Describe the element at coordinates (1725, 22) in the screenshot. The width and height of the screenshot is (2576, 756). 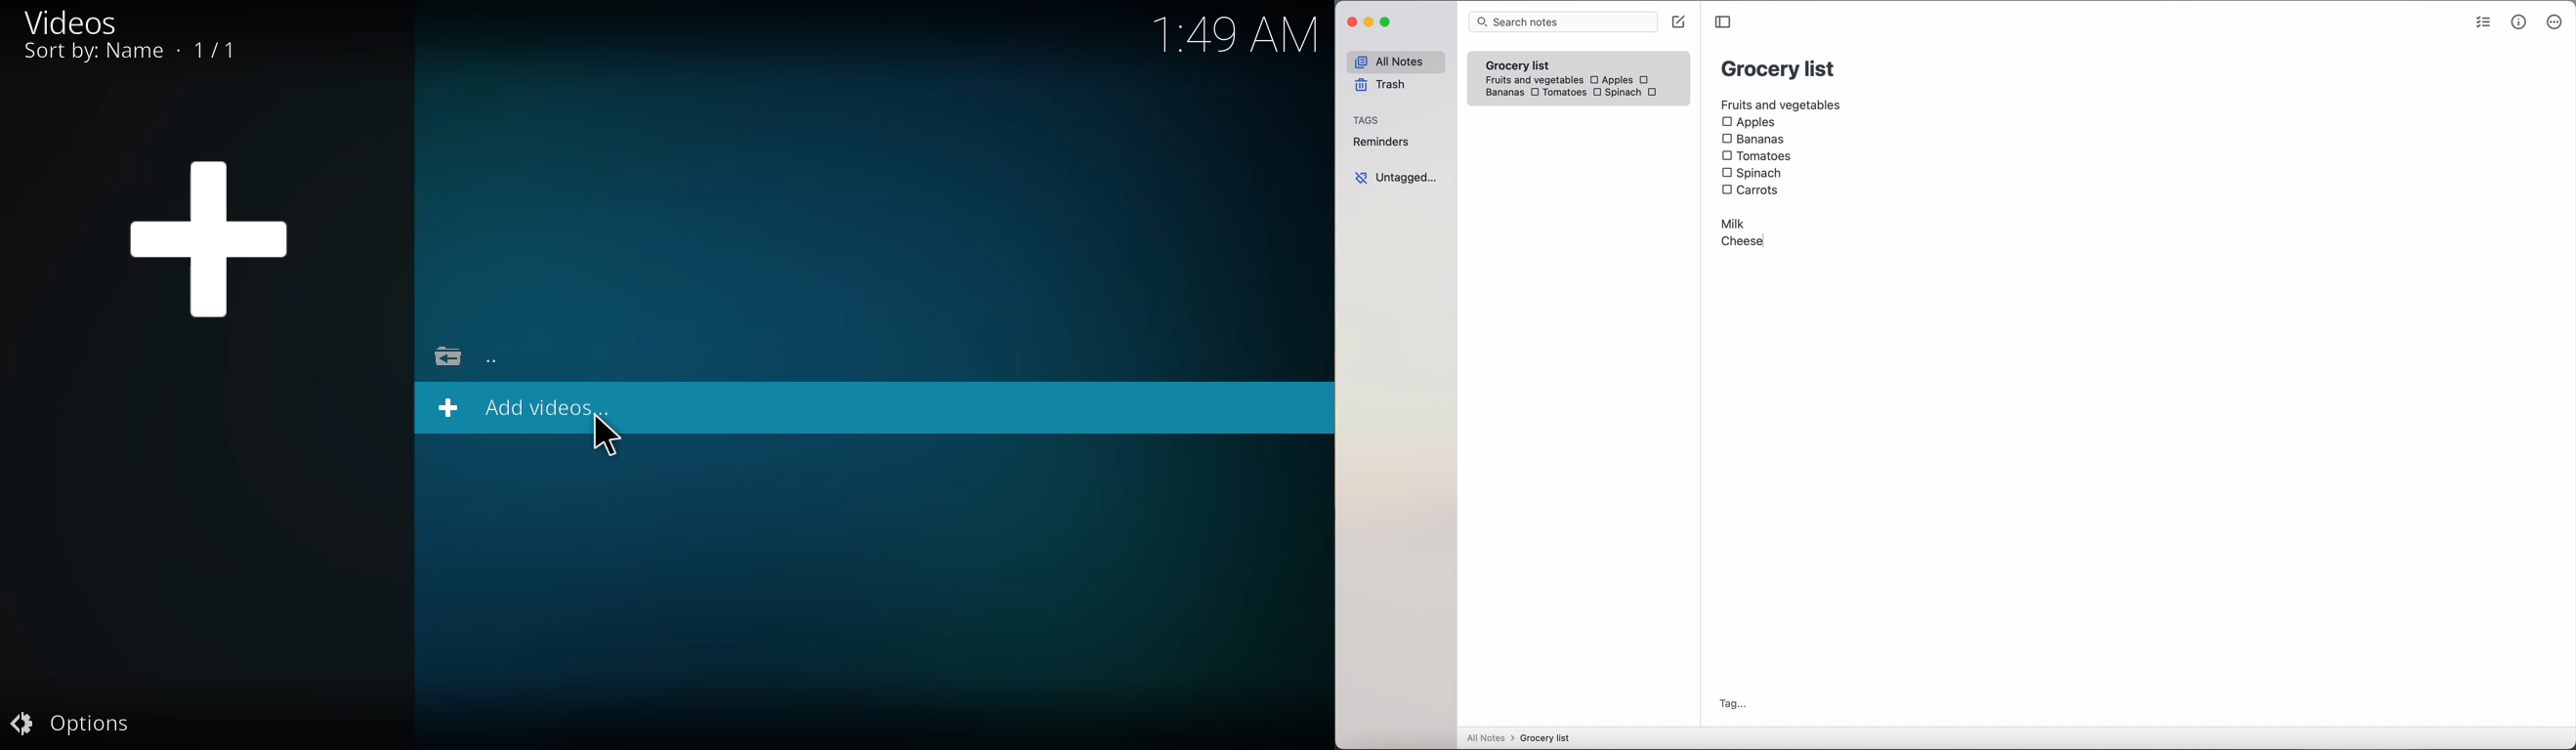
I see `toggle sidebar` at that location.